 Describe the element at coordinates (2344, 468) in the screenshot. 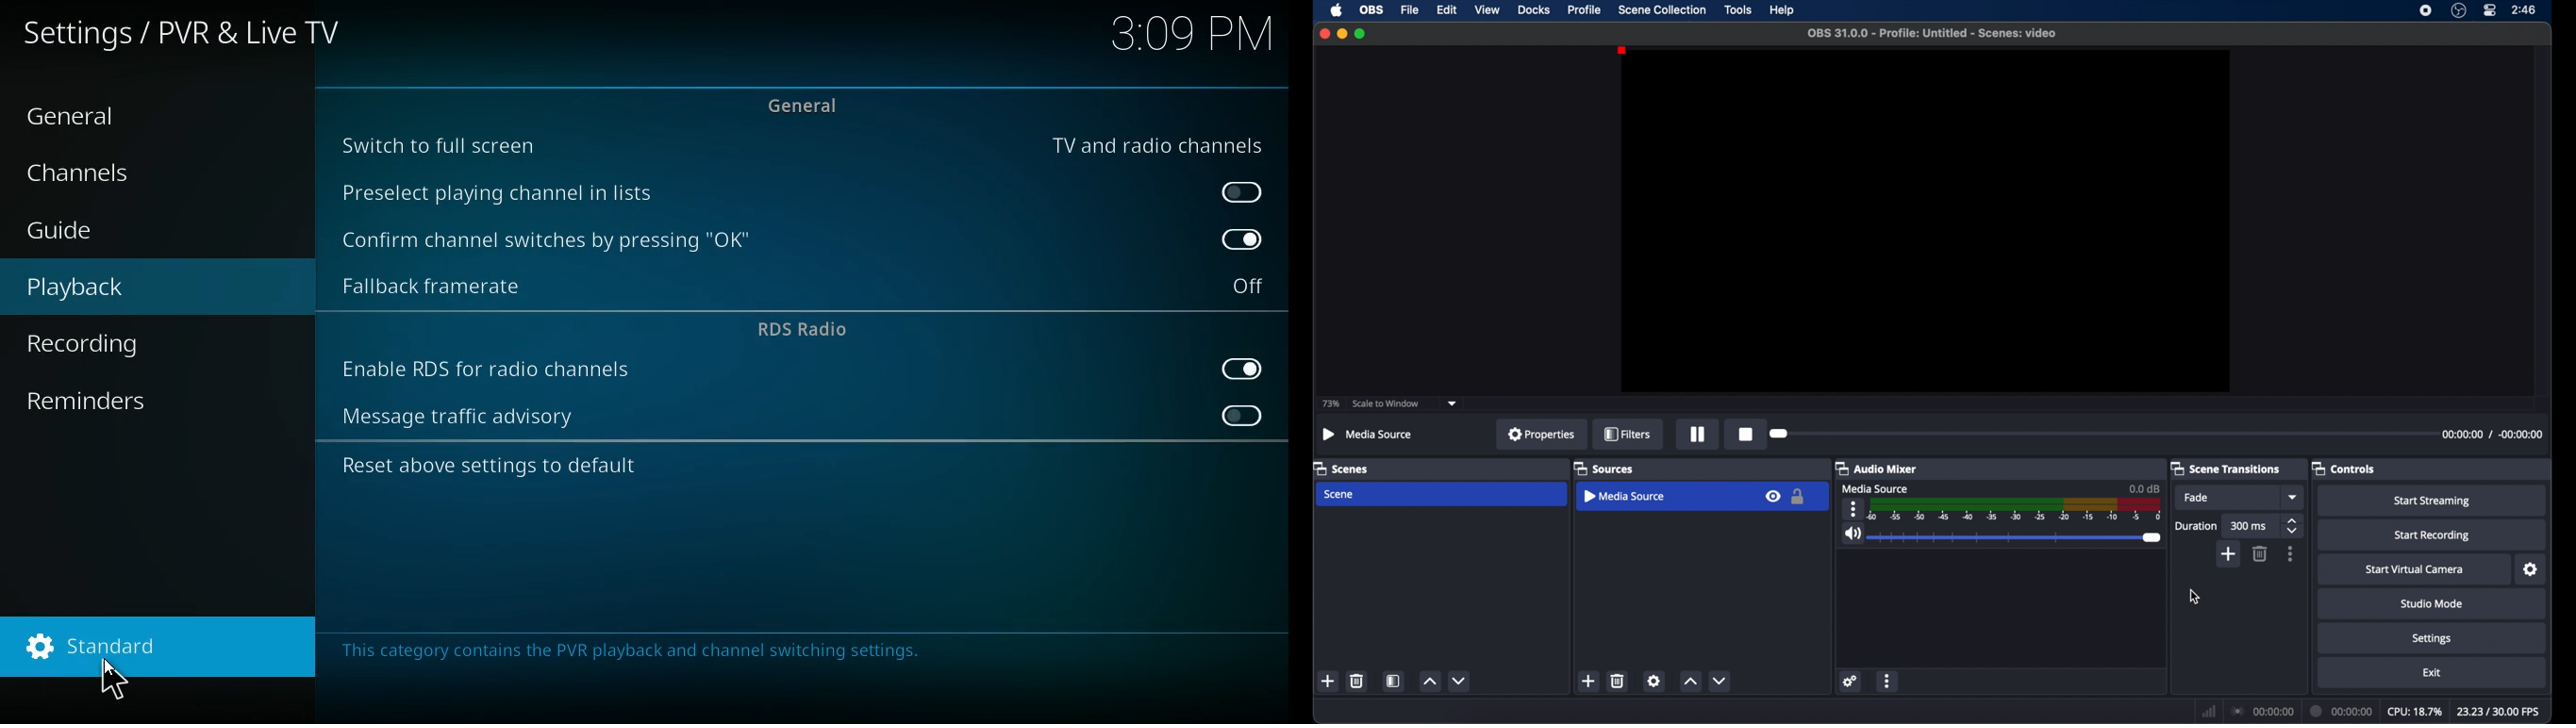

I see `controls` at that location.